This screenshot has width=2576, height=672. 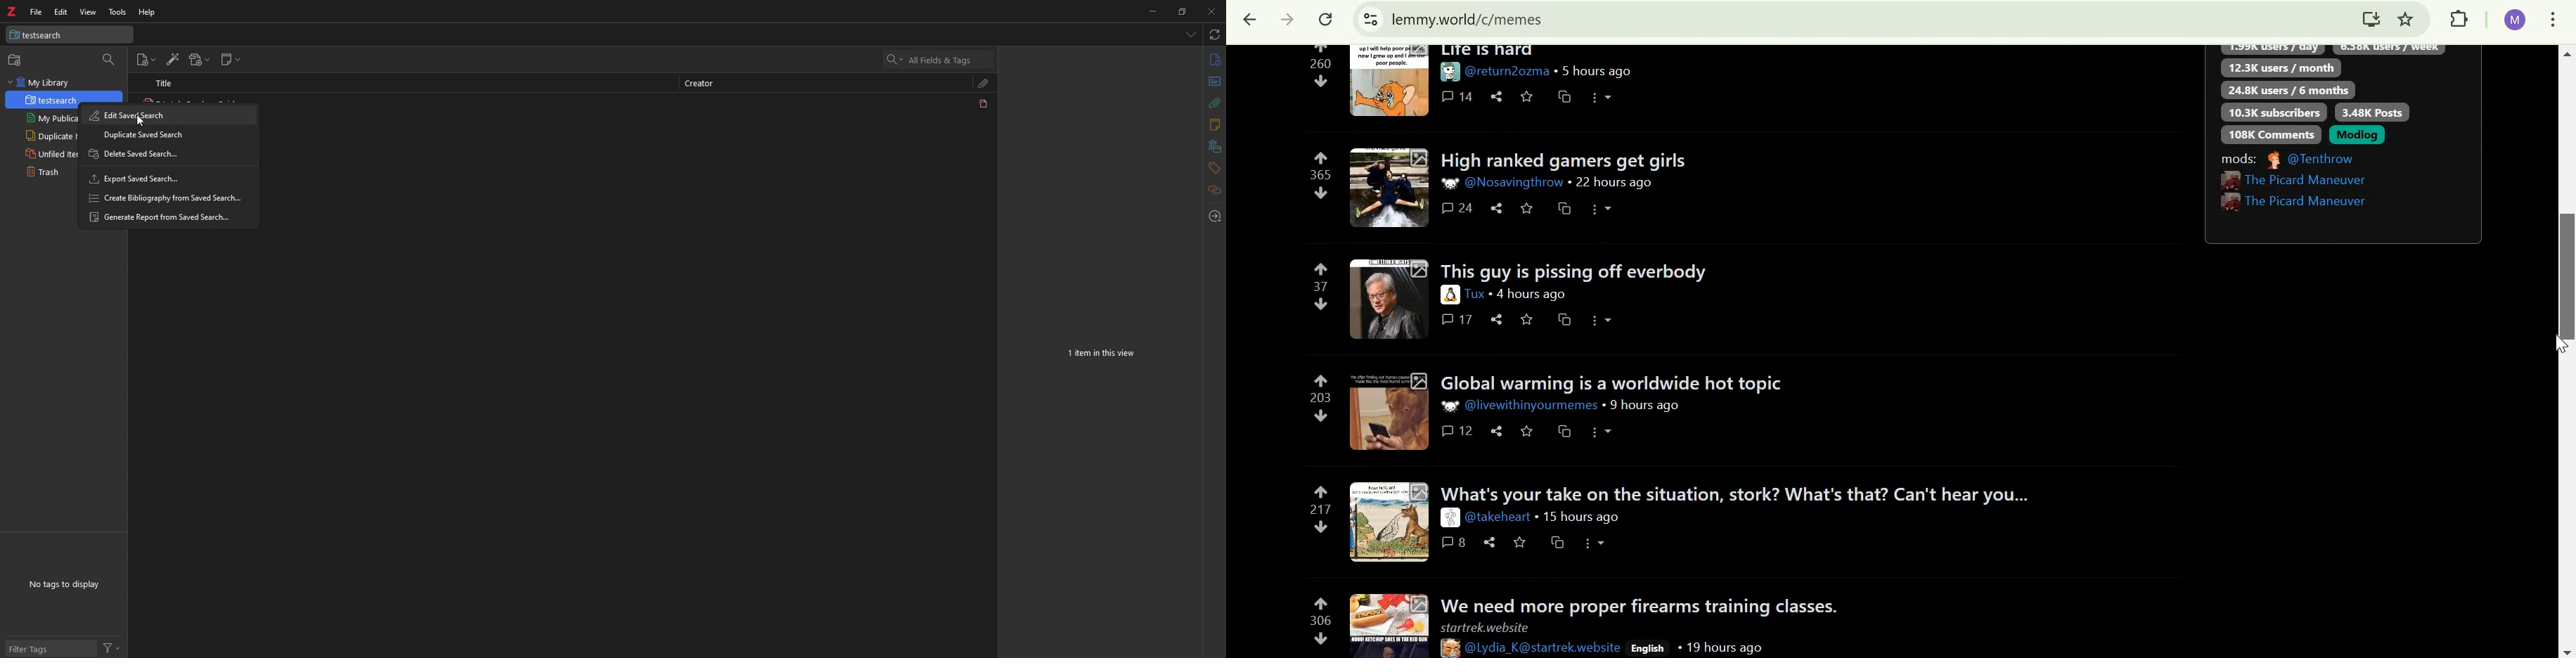 What do you see at coordinates (167, 217) in the screenshot?
I see `generate report from saved search` at bounding box center [167, 217].